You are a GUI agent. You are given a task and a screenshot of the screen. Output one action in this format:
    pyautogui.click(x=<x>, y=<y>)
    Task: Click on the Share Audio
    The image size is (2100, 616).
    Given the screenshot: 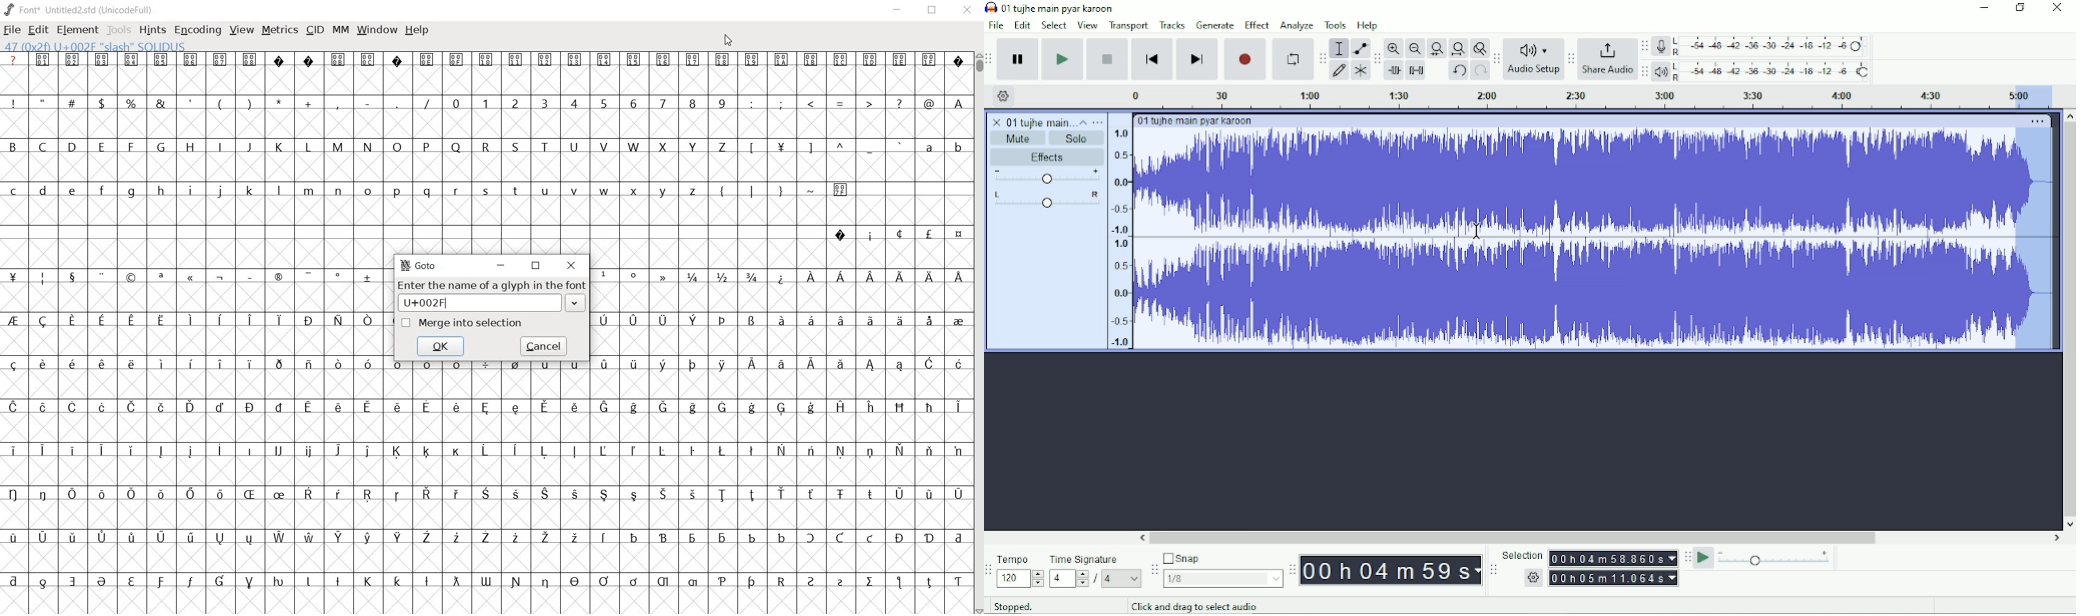 What is the action you would take?
    pyautogui.click(x=1608, y=58)
    